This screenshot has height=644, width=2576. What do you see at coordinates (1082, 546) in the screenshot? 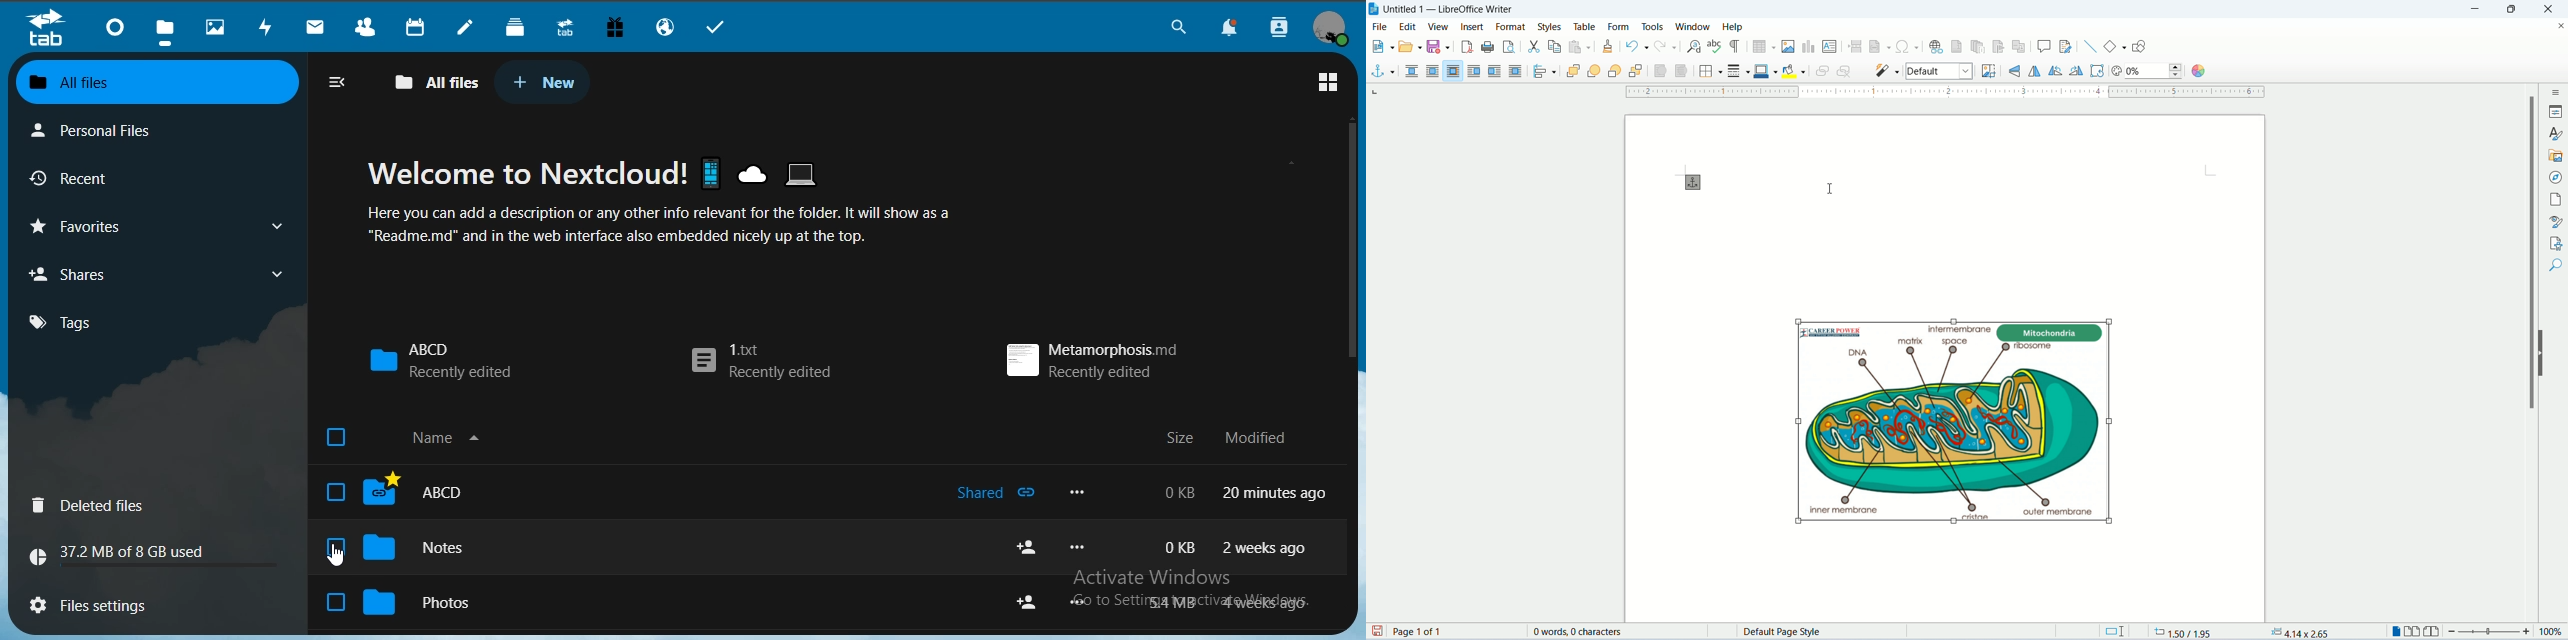
I see `more options` at bounding box center [1082, 546].